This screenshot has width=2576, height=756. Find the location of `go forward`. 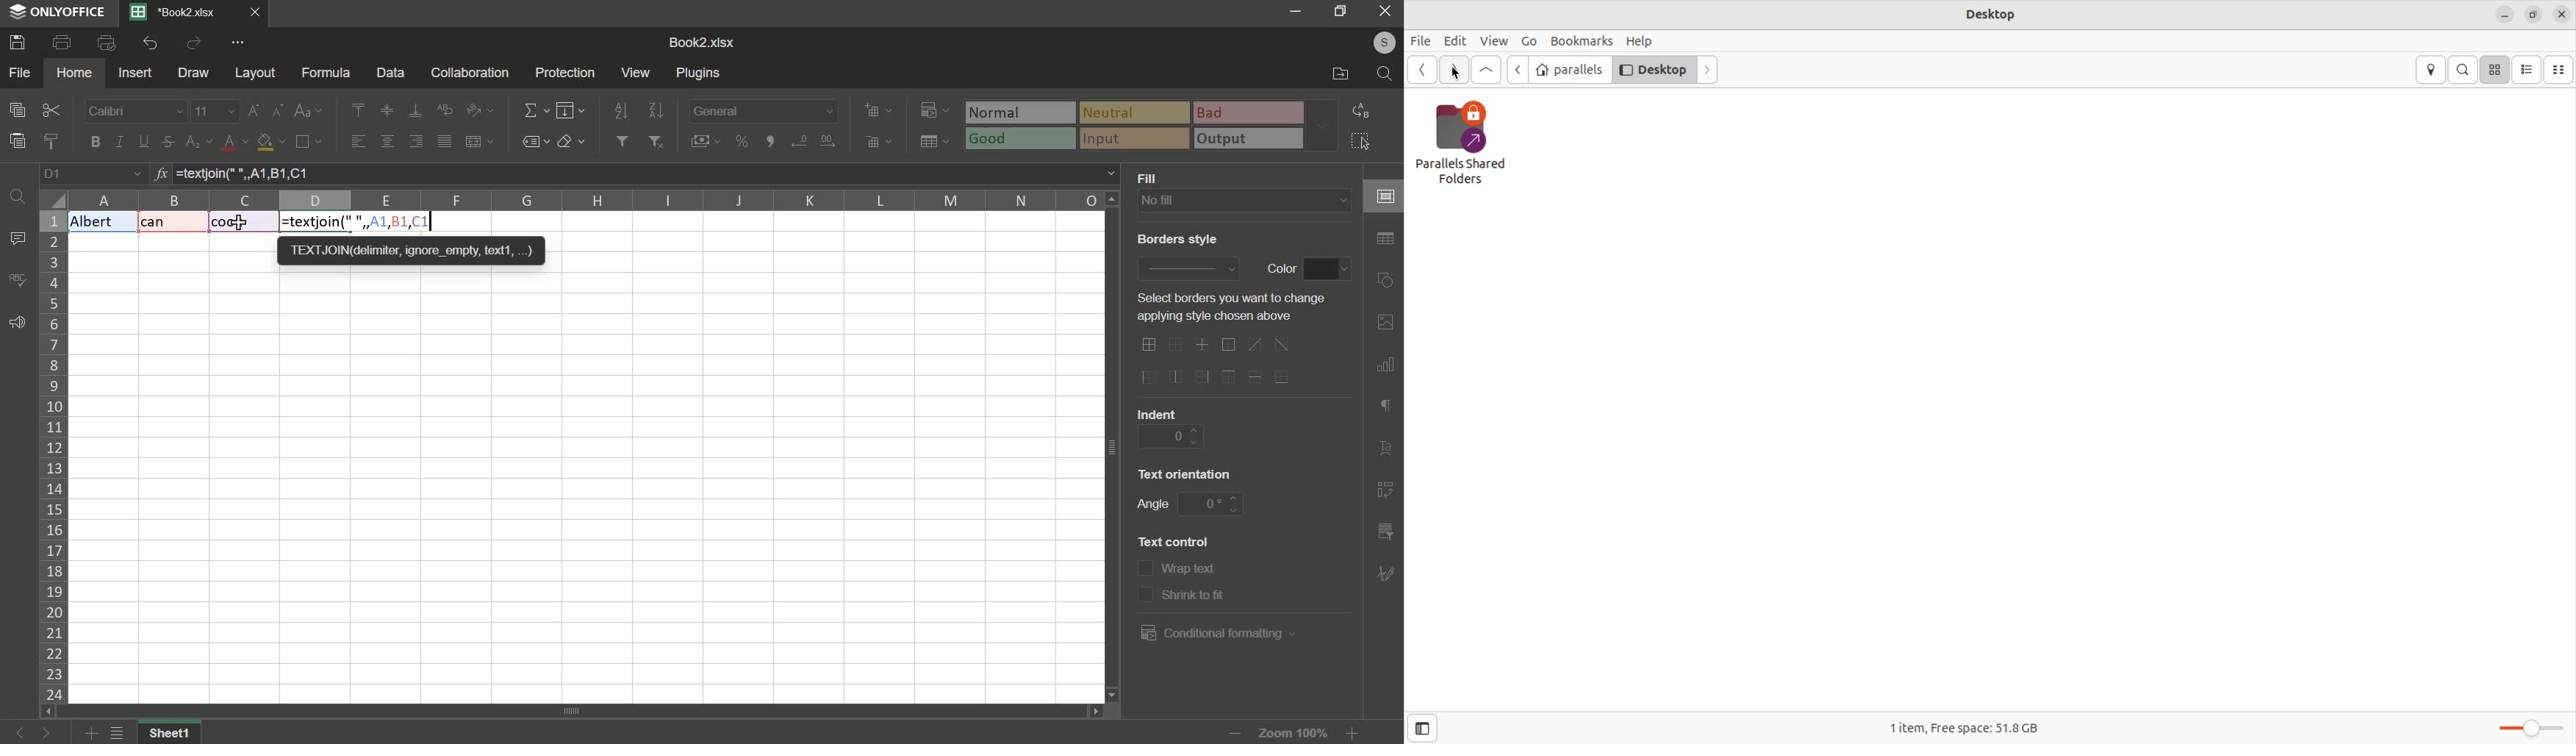

go forward is located at coordinates (57, 733).